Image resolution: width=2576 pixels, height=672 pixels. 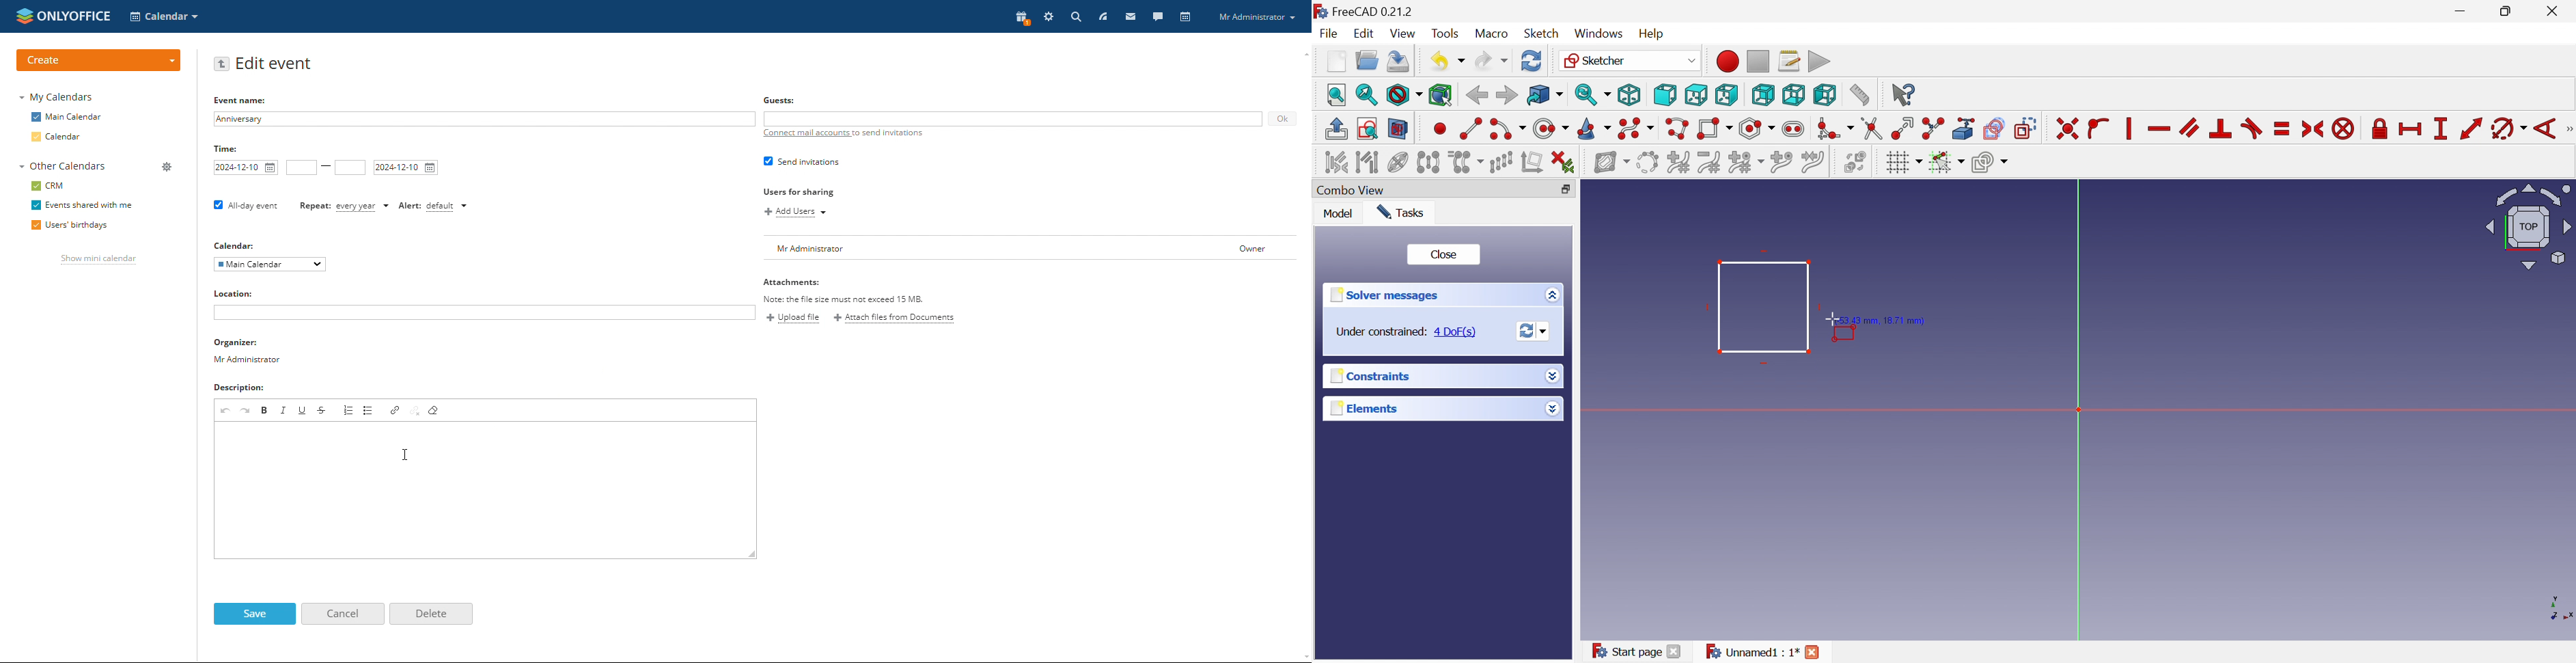 What do you see at coordinates (1674, 651) in the screenshot?
I see `Close` at bounding box center [1674, 651].